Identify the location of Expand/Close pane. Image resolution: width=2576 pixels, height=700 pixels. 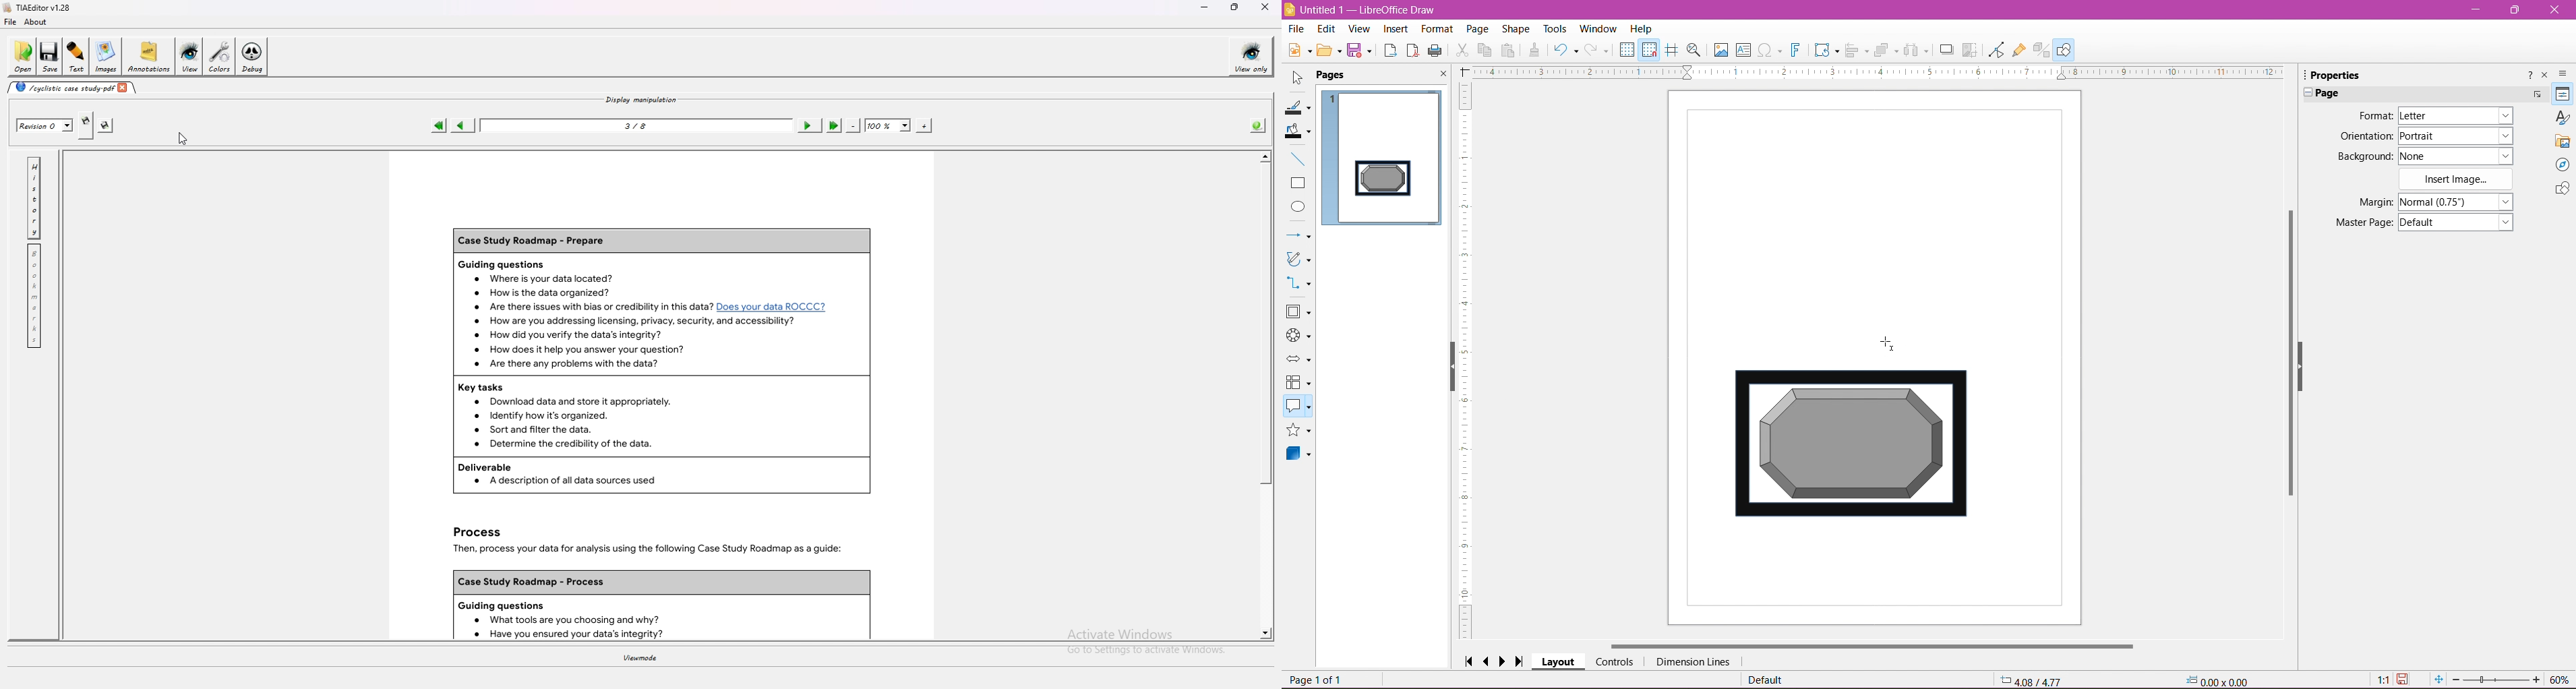
(2305, 94).